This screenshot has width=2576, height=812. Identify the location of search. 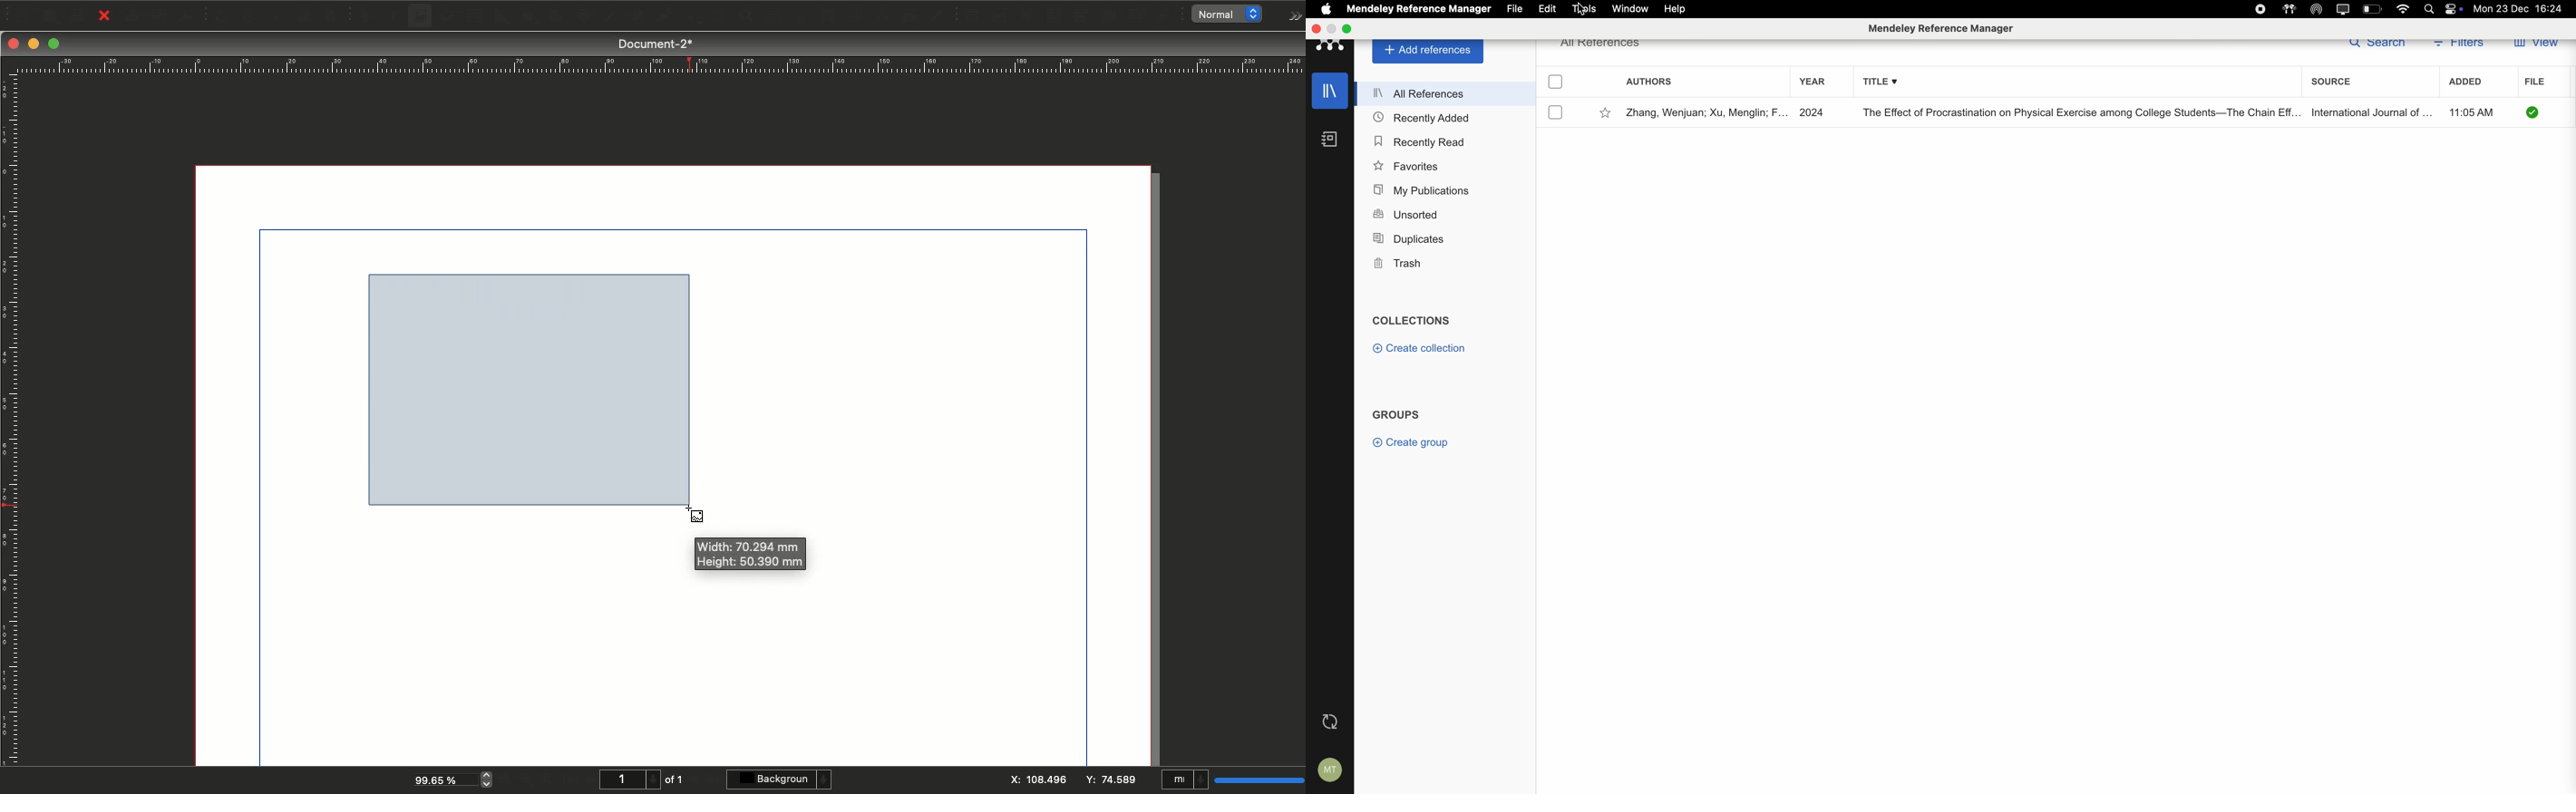
(2376, 46).